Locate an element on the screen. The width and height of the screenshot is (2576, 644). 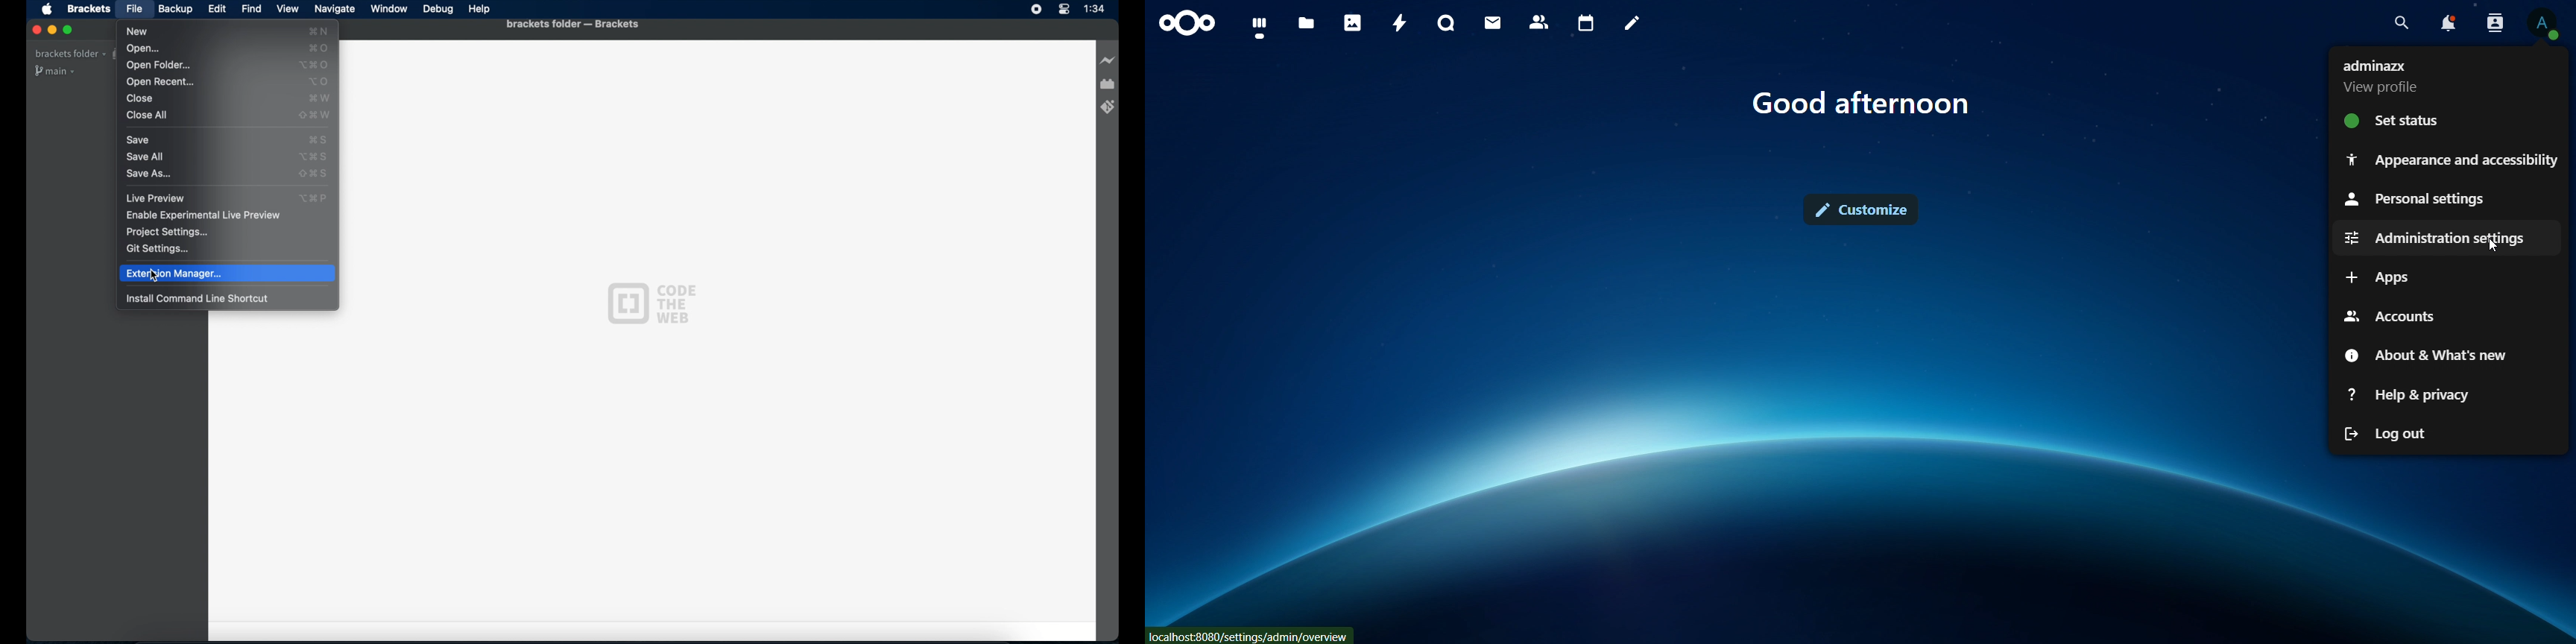
Apple icon is located at coordinates (48, 10).